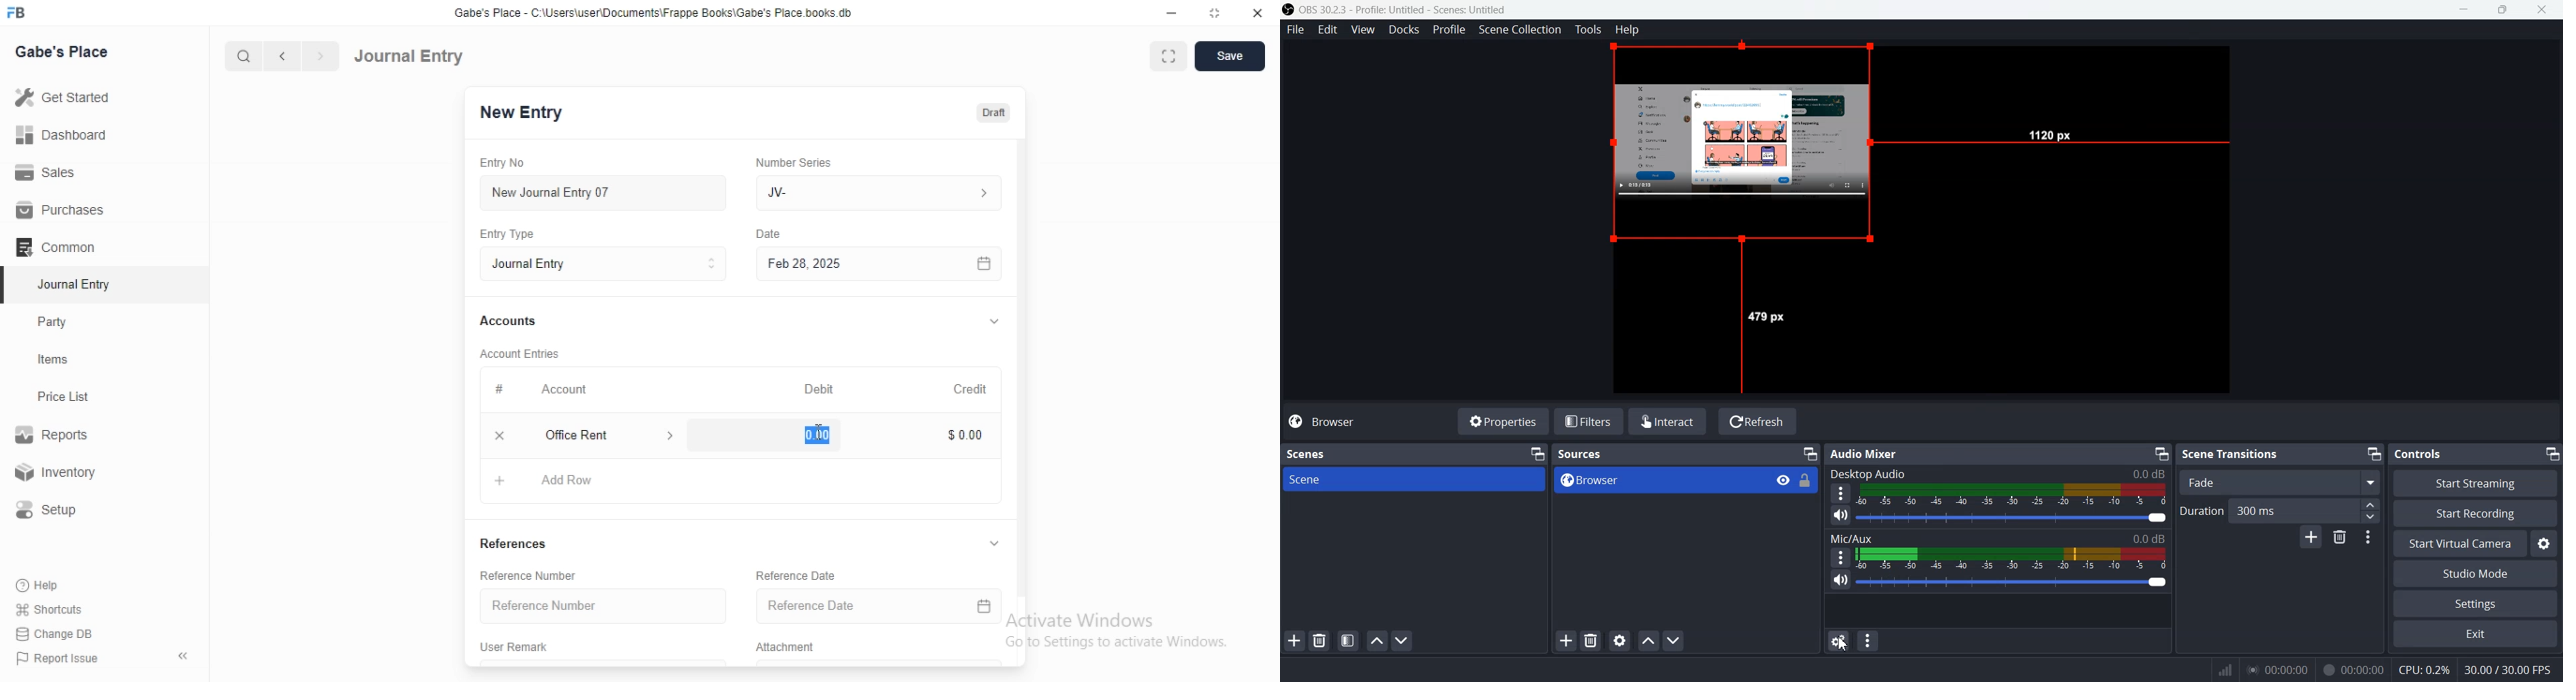 The image size is (2576, 700). Describe the element at coordinates (1628, 29) in the screenshot. I see `Help` at that location.